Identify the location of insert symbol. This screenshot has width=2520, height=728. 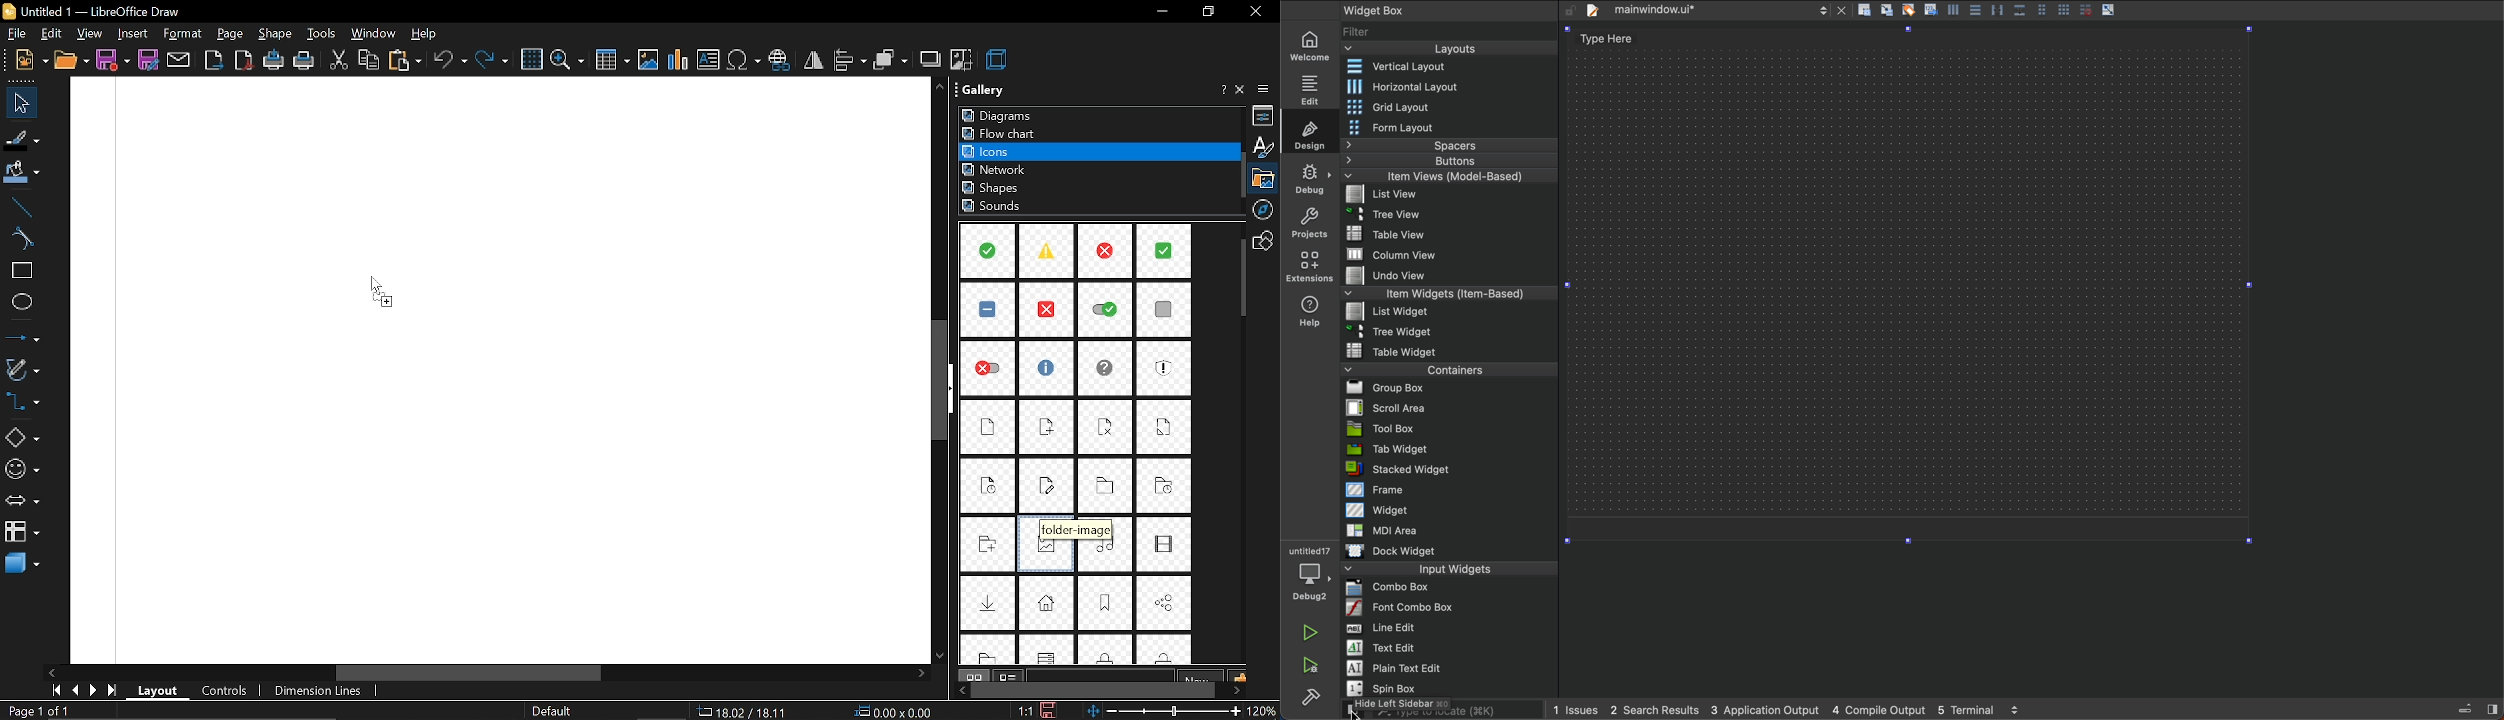
(745, 61).